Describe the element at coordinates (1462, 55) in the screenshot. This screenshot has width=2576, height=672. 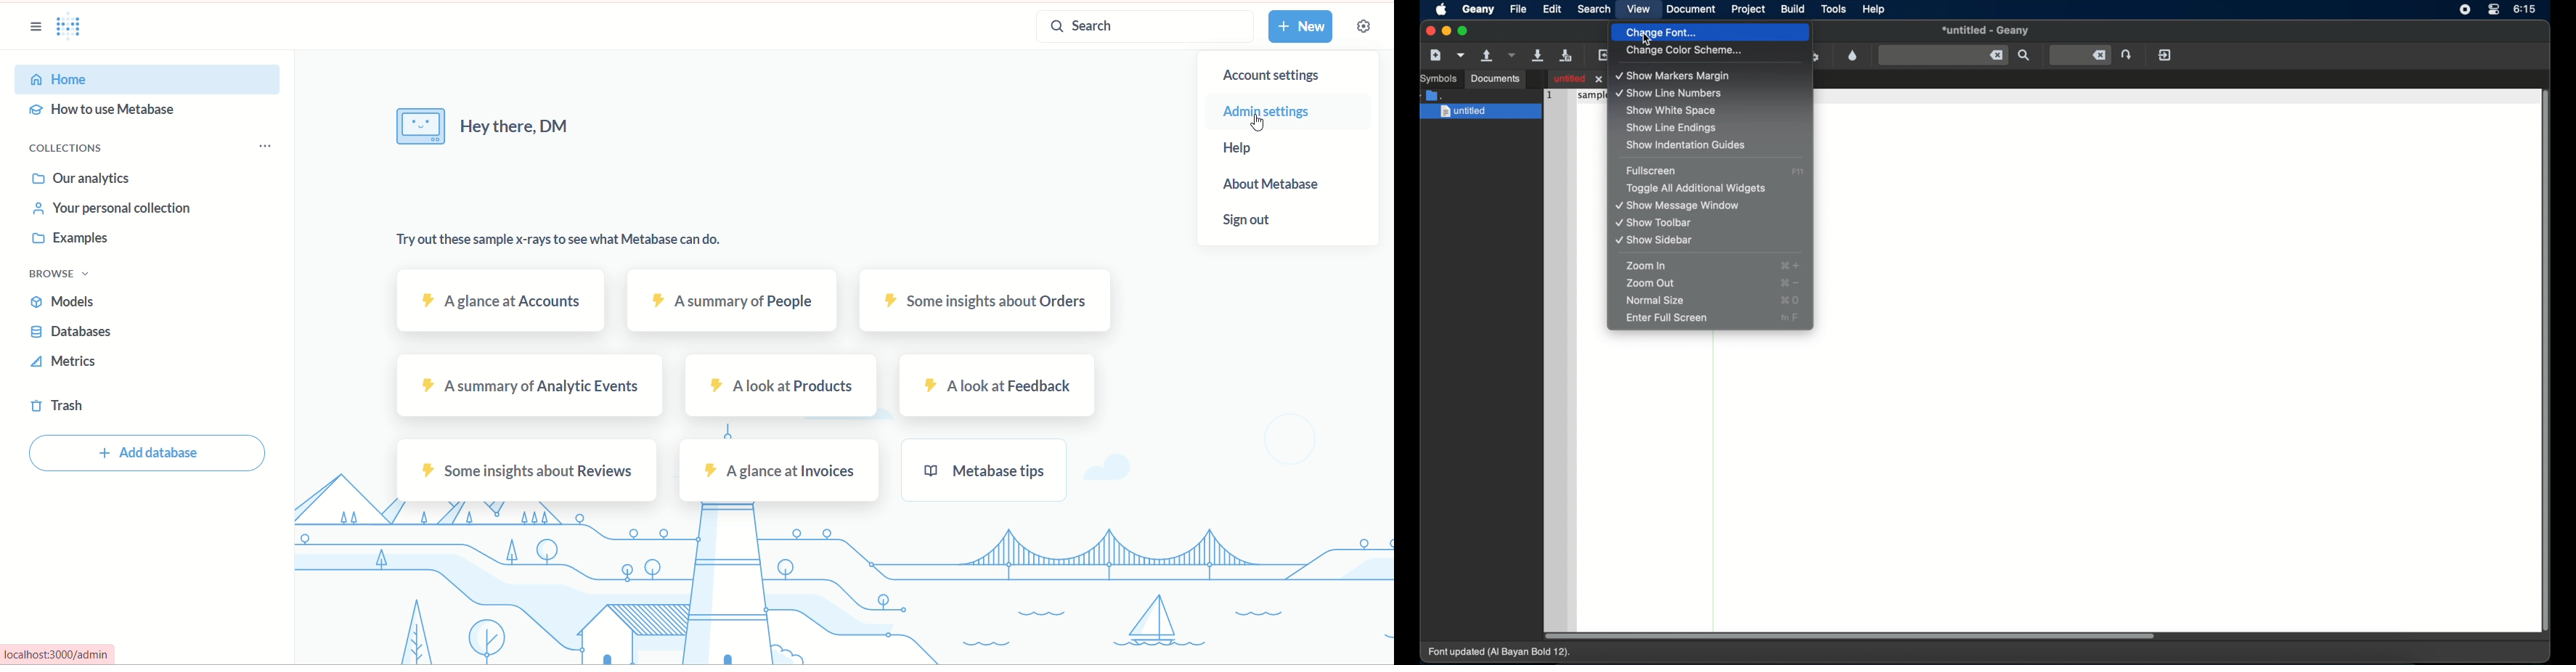
I see `open a file from template` at that location.